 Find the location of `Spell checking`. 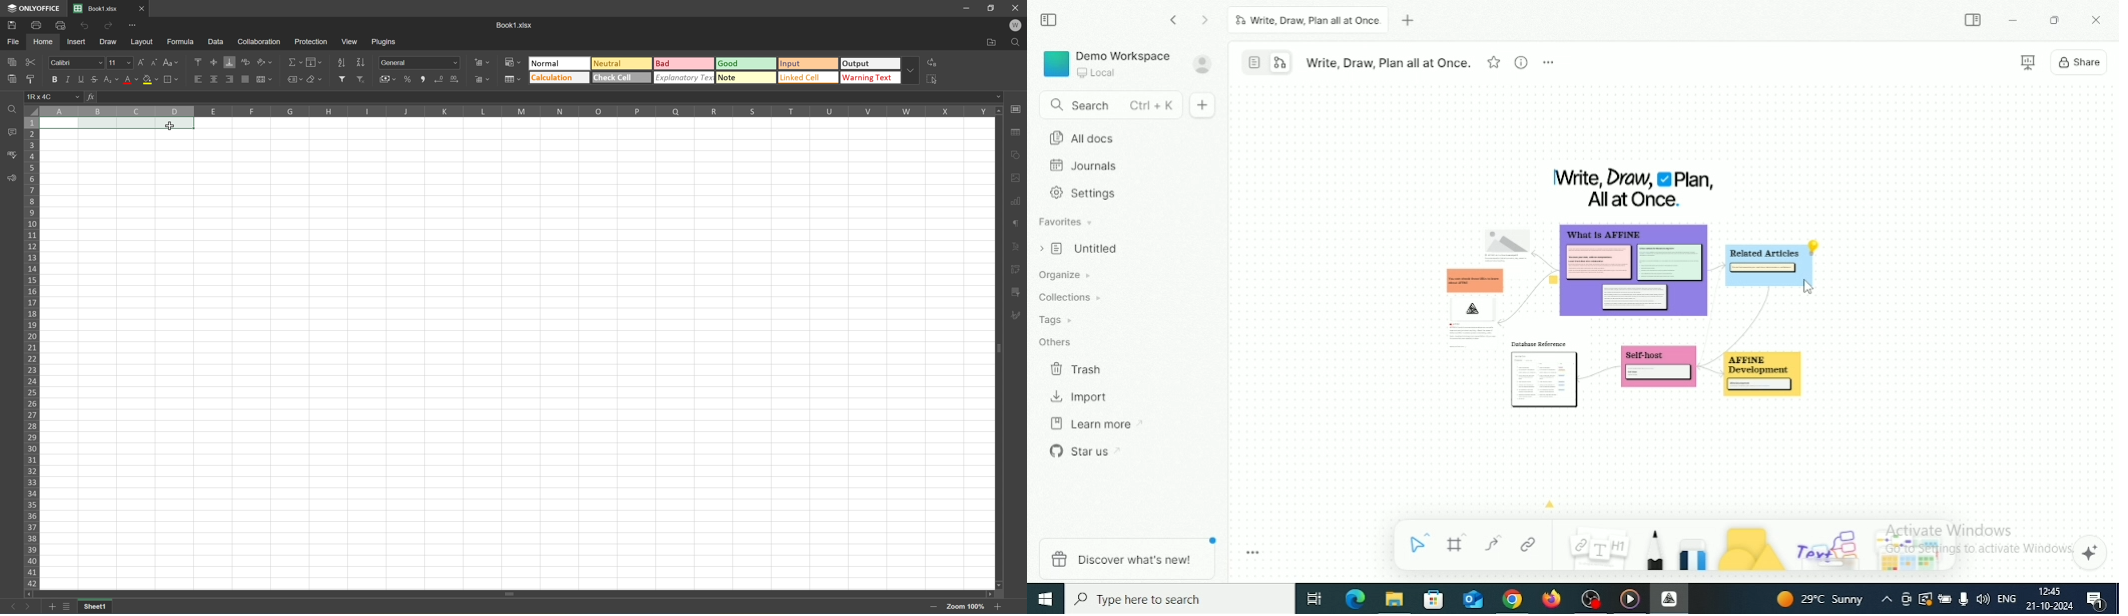

Spell checking is located at coordinates (10, 155).